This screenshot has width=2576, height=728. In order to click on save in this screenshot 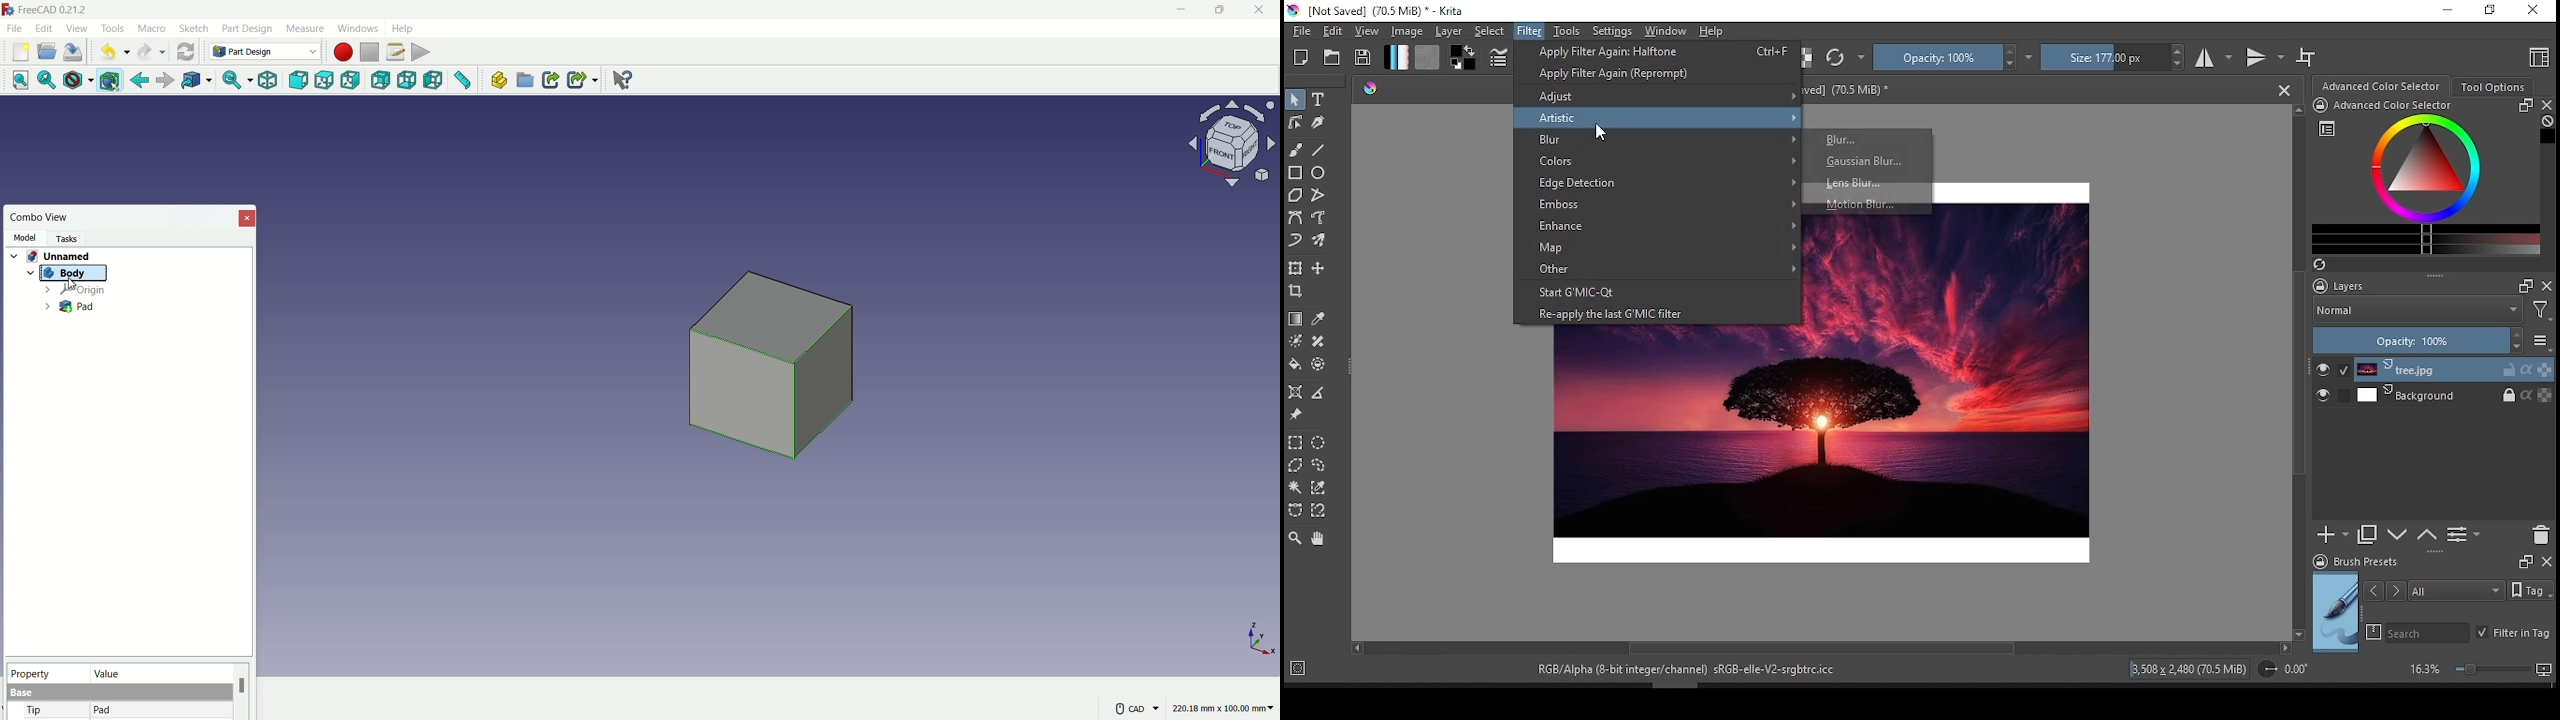, I will do `click(1364, 57)`.